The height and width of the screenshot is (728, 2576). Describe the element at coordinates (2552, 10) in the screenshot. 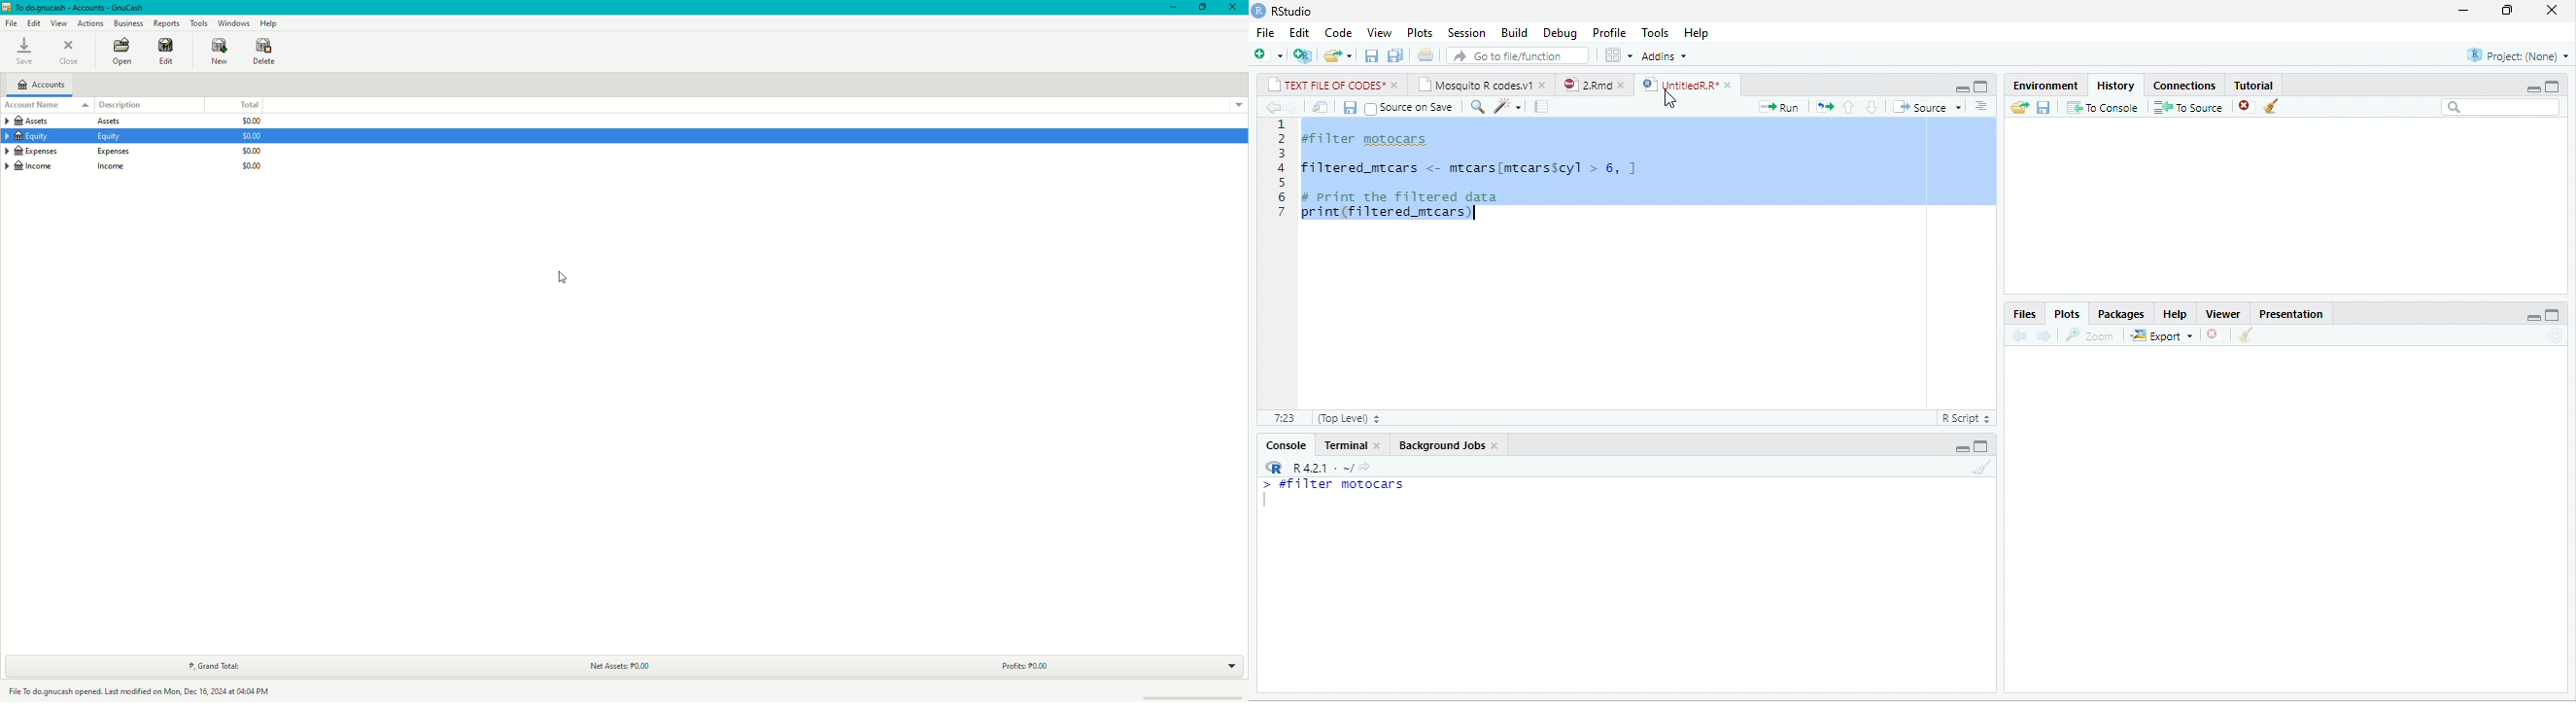

I see `close` at that location.